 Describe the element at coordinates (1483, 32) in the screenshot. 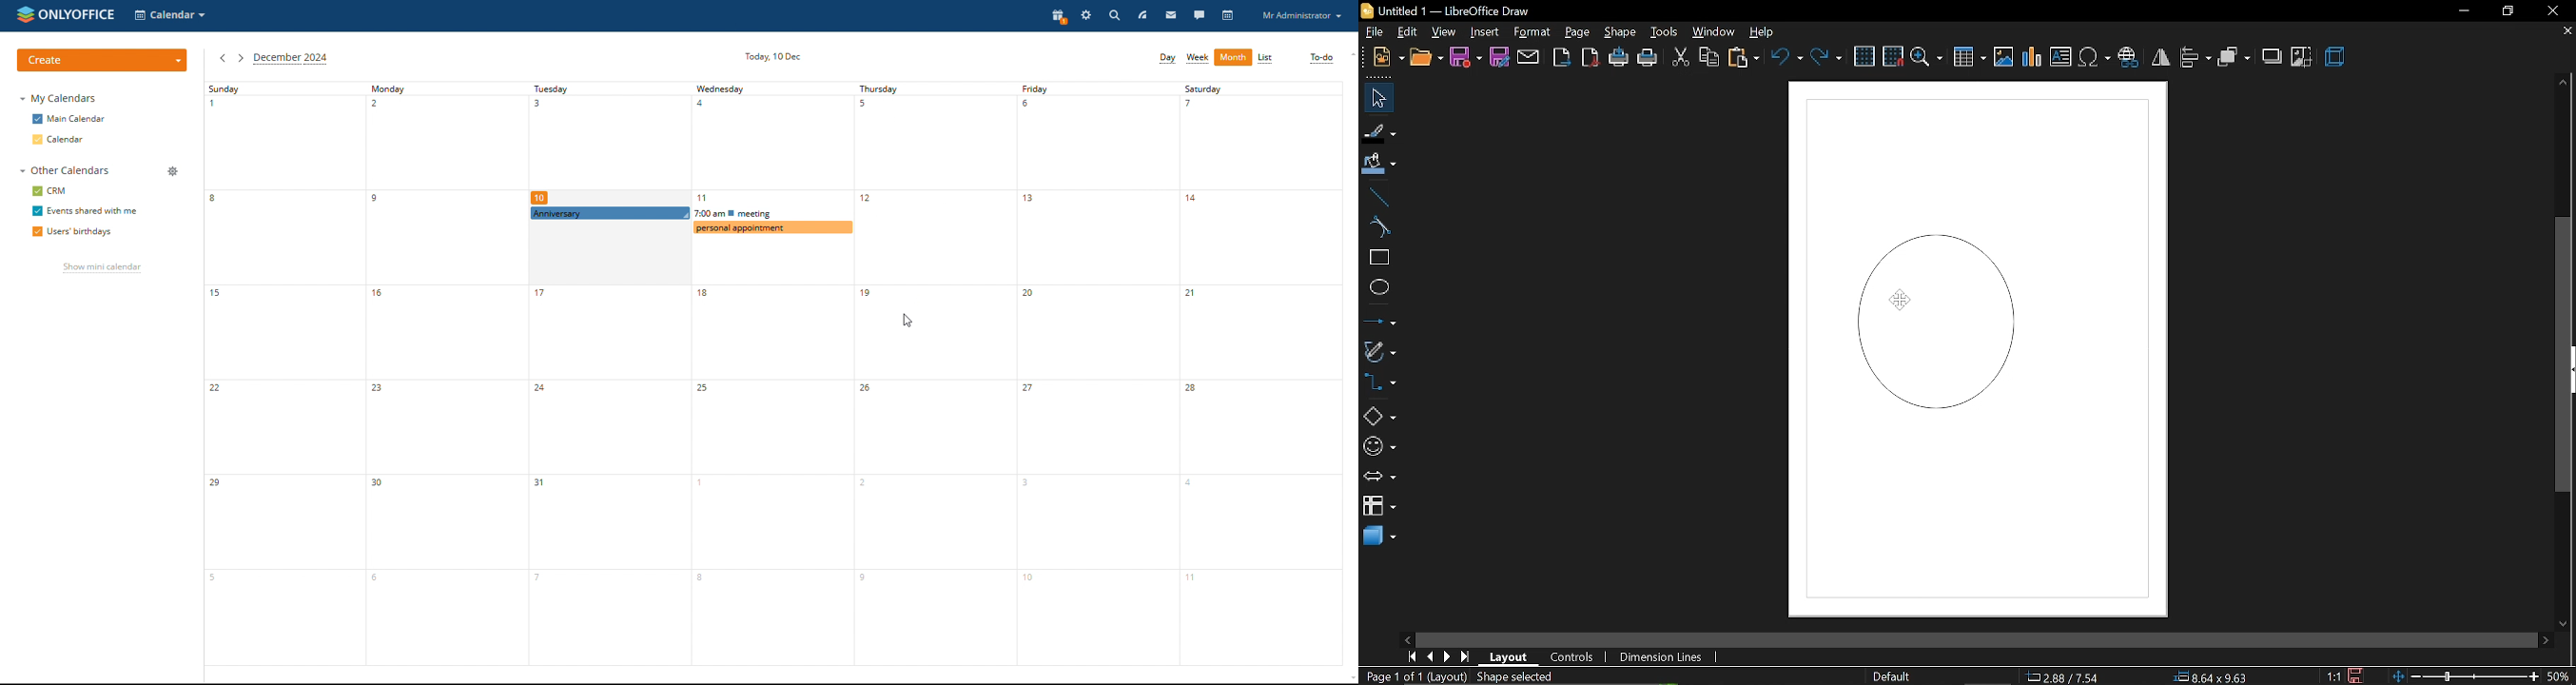

I see `insert` at that location.